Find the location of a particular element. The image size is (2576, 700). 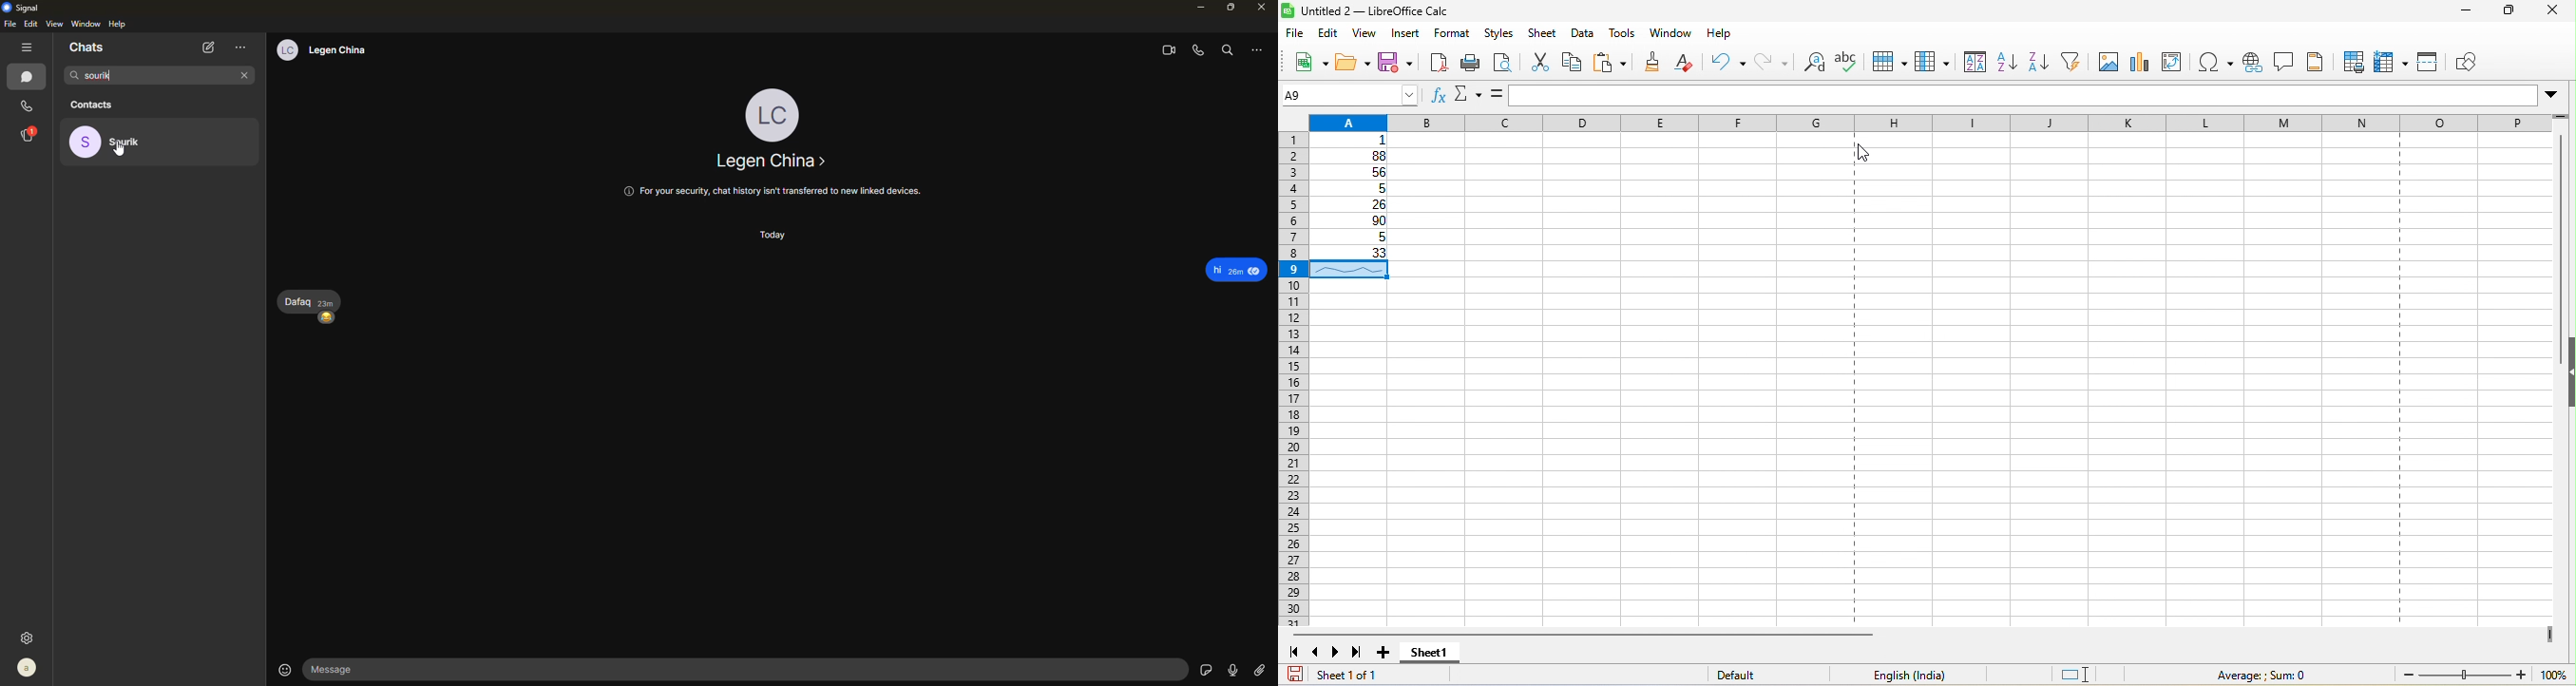

chat is located at coordinates (29, 80).